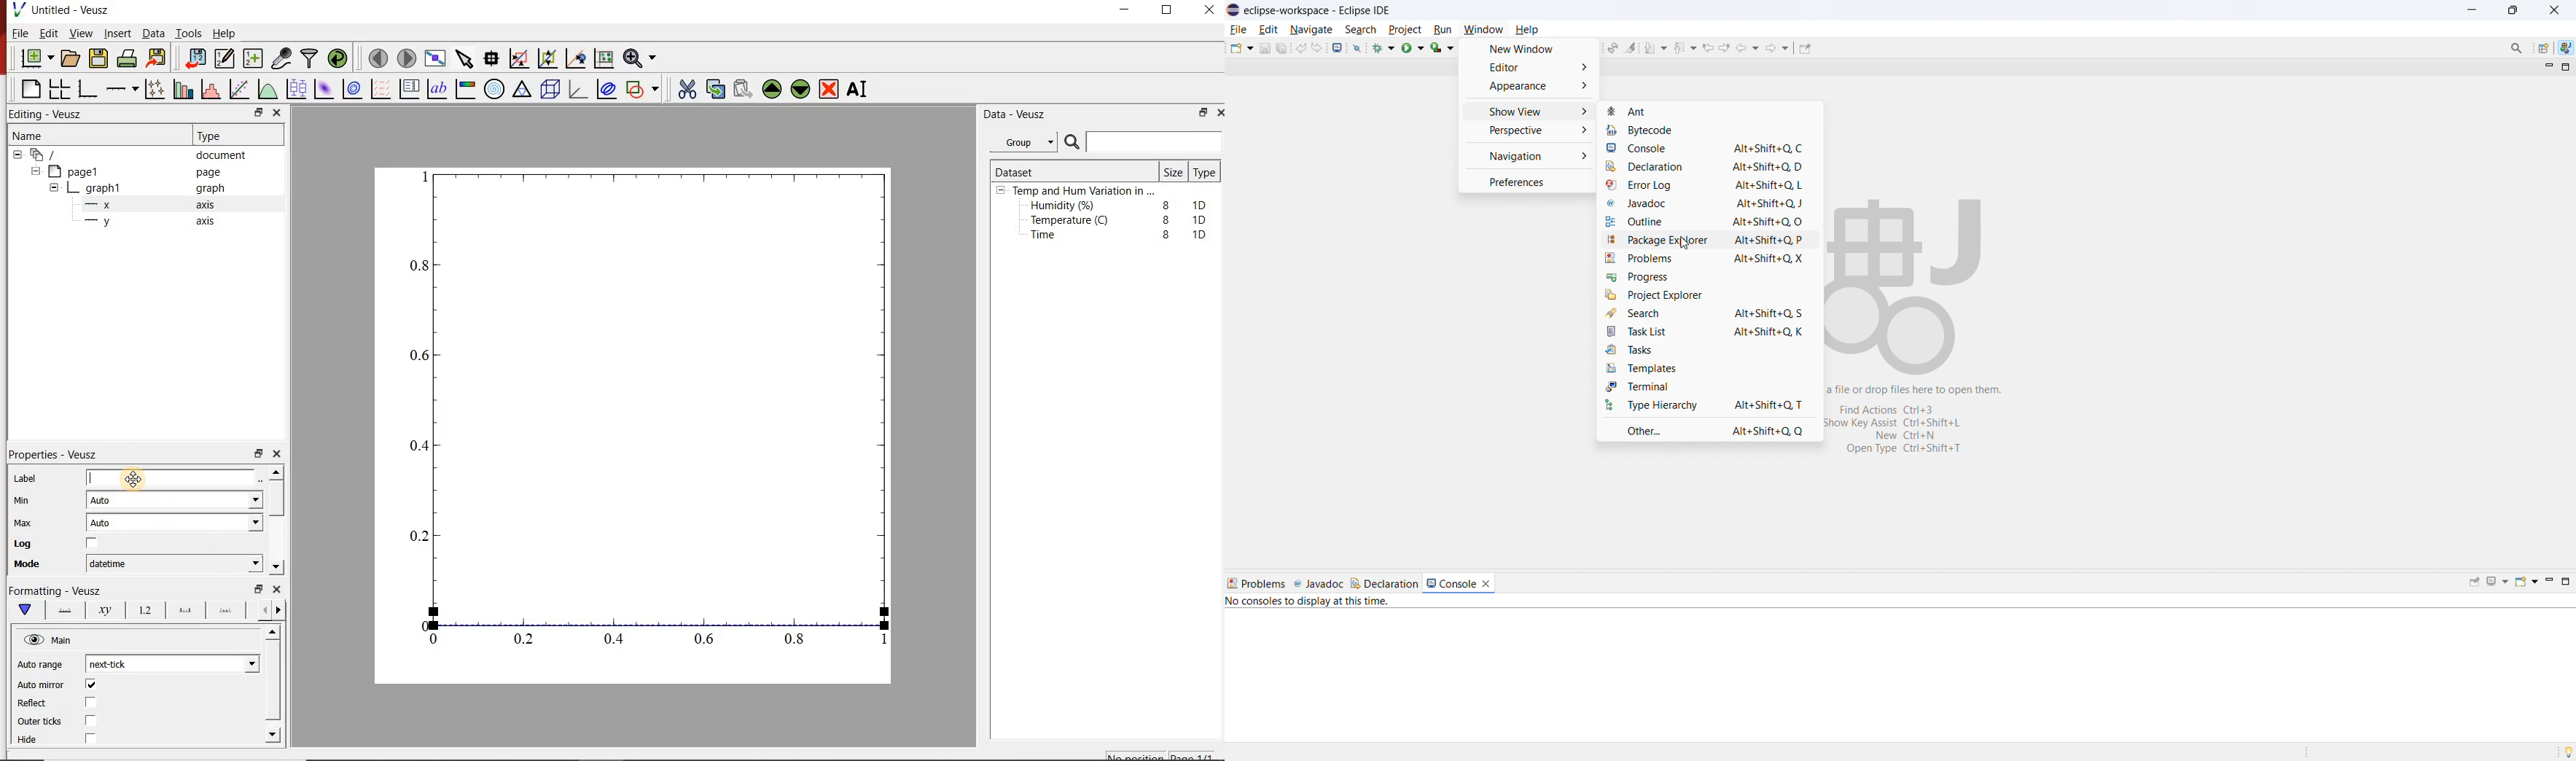  Describe the element at coordinates (1020, 170) in the screenshot. I see `Dataset` at that location.